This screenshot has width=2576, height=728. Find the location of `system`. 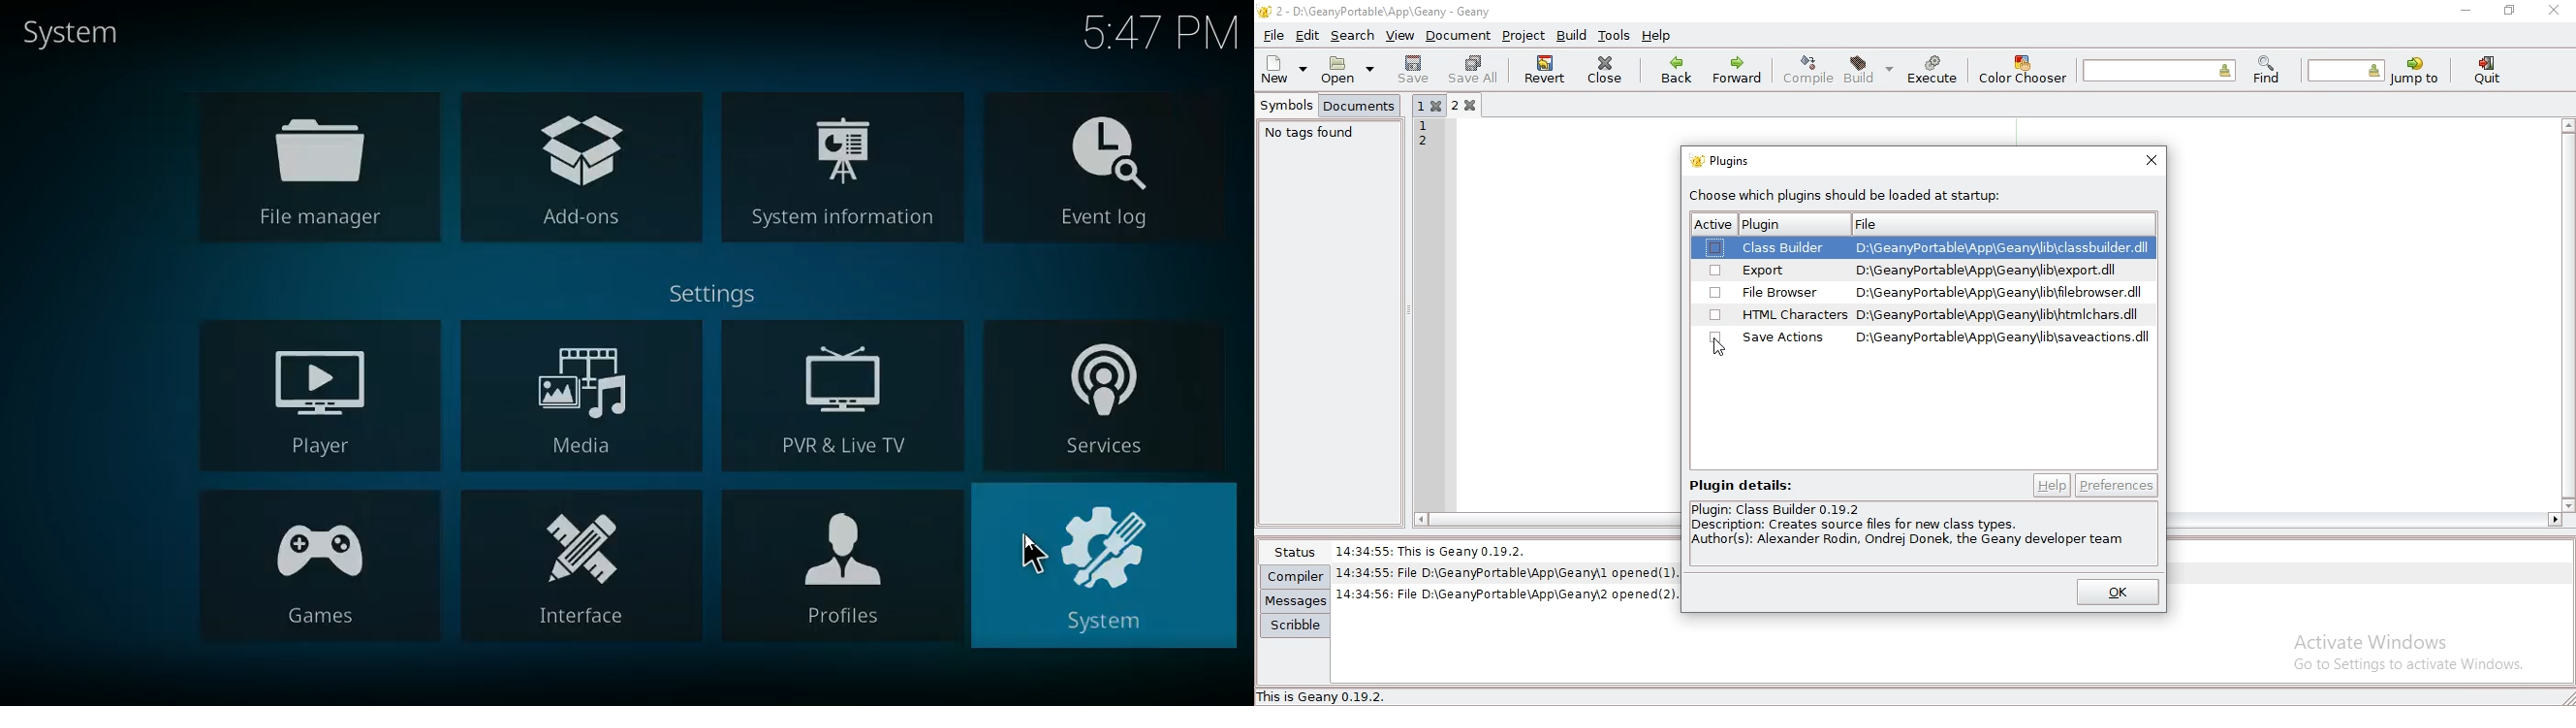

system is located at coordinates (1107, 570).